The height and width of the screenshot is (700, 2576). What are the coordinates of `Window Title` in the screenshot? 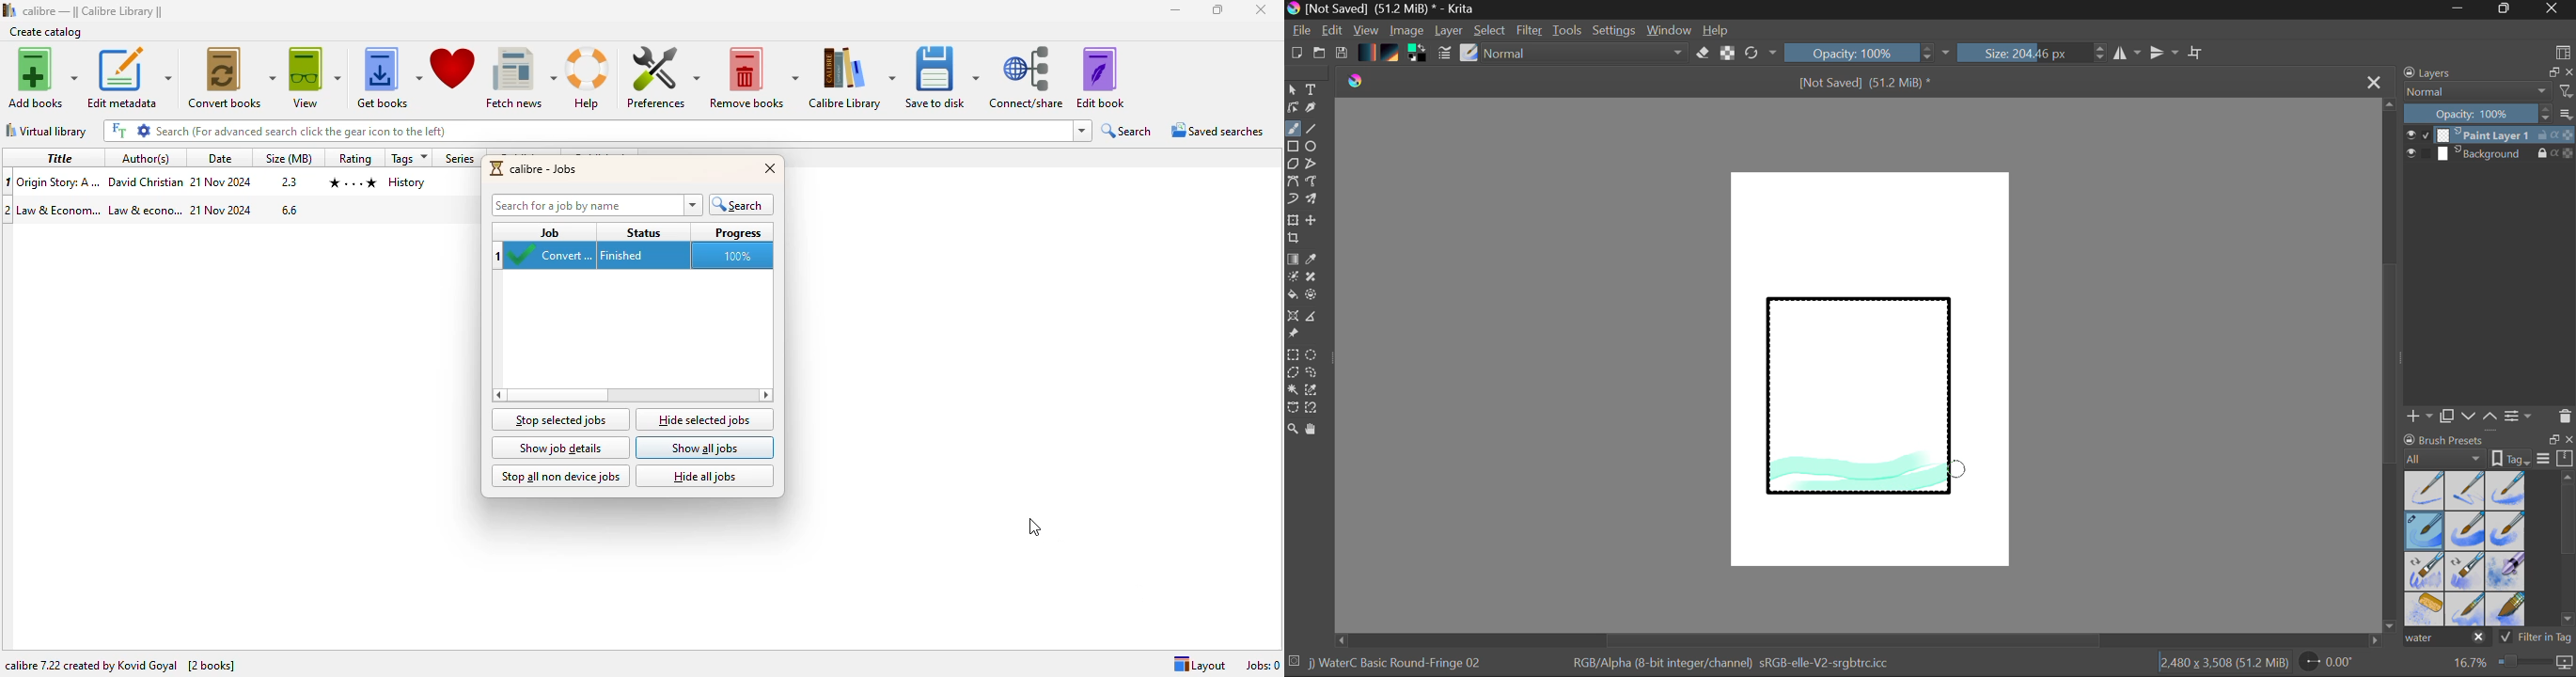 It's located at (1382, 9).